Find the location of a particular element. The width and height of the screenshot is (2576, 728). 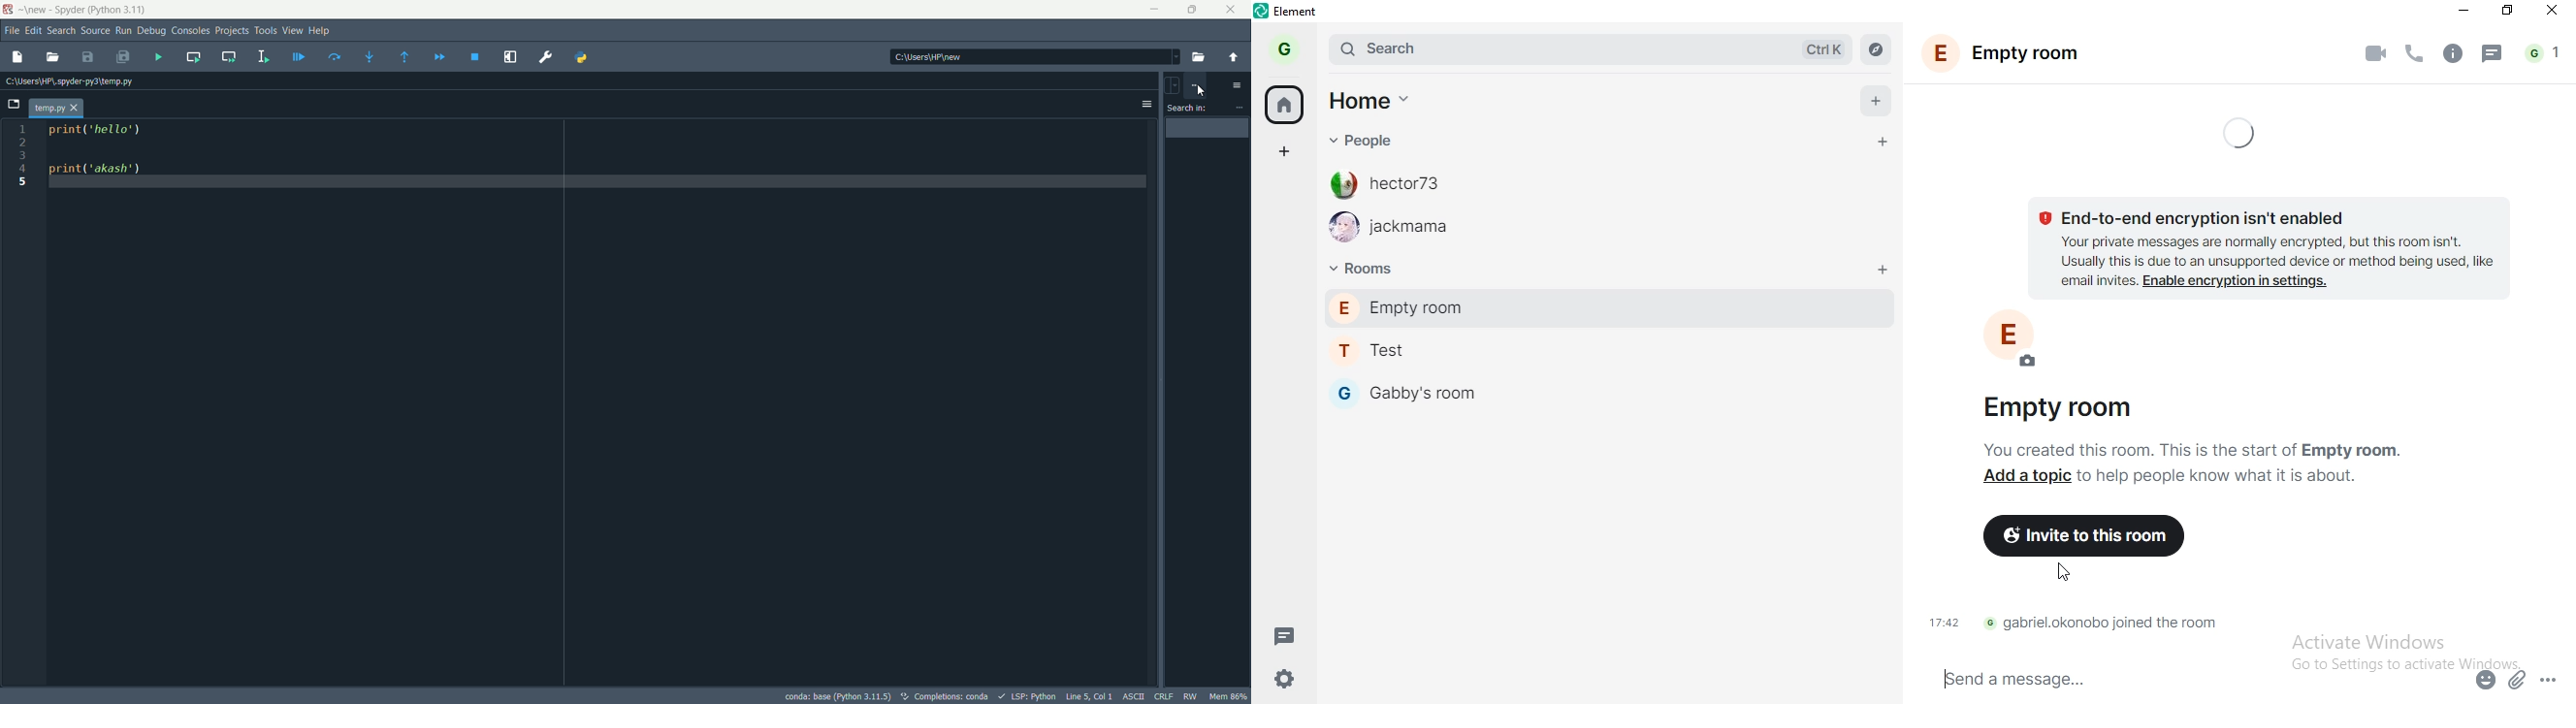

save file is located at coordinates (90, 57).